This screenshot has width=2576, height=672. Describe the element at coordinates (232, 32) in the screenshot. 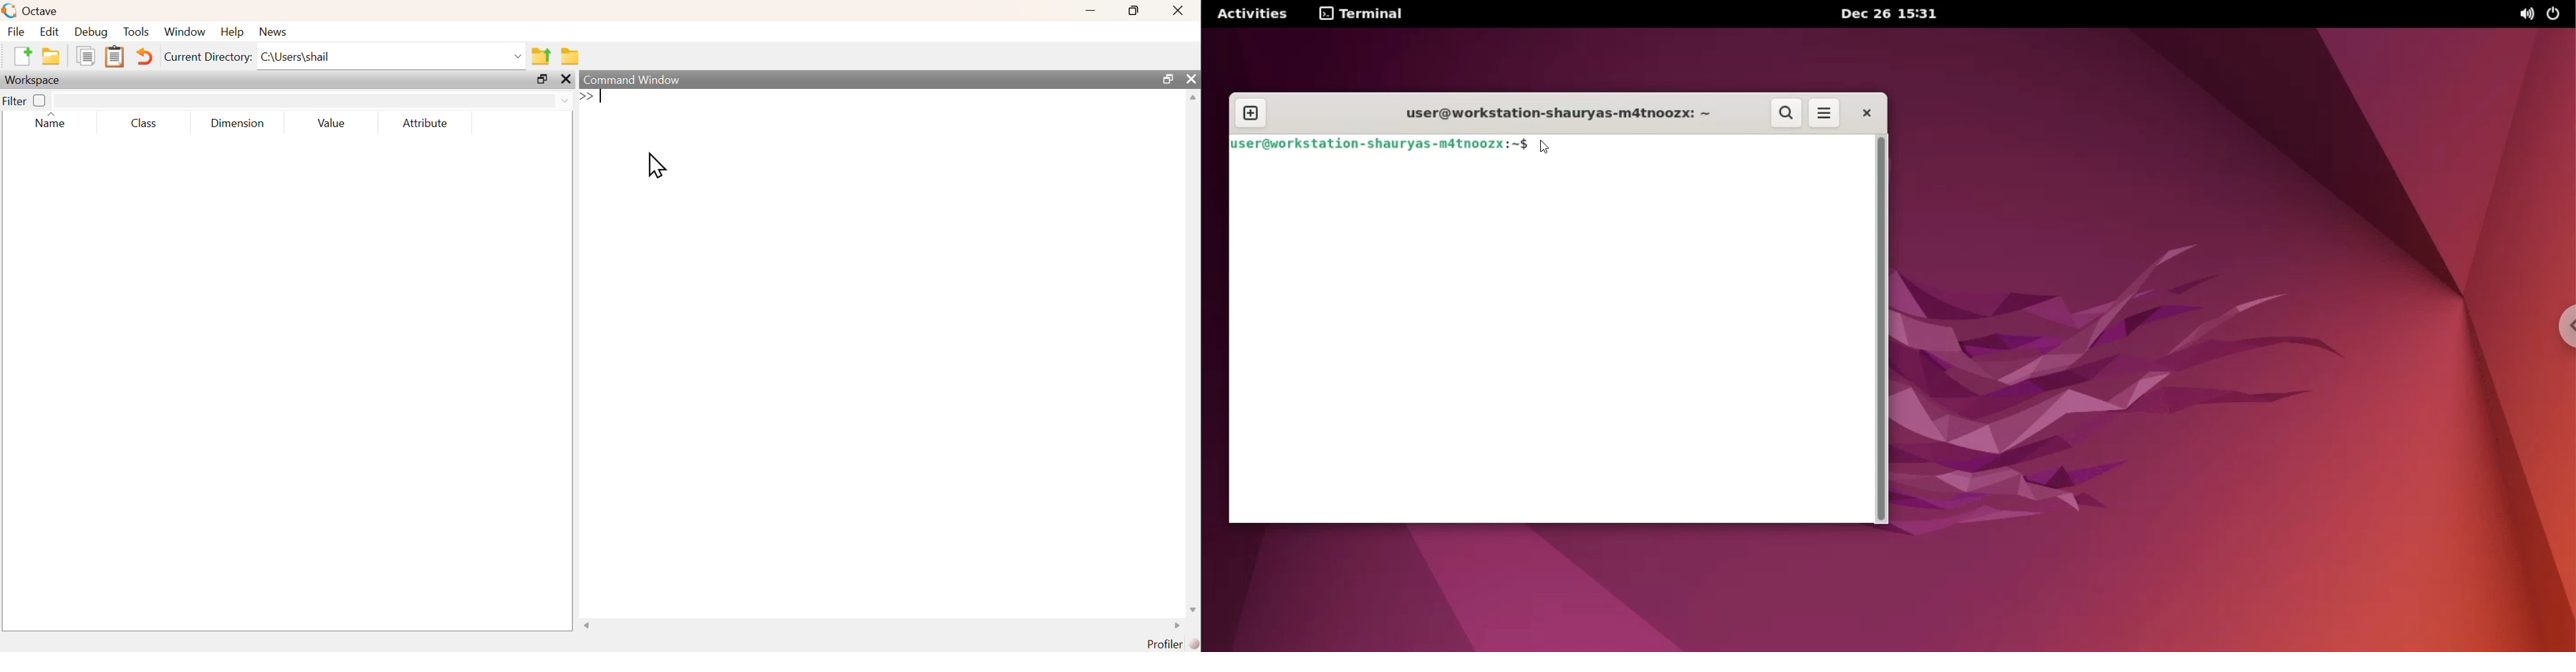

I see `Help` at that location.